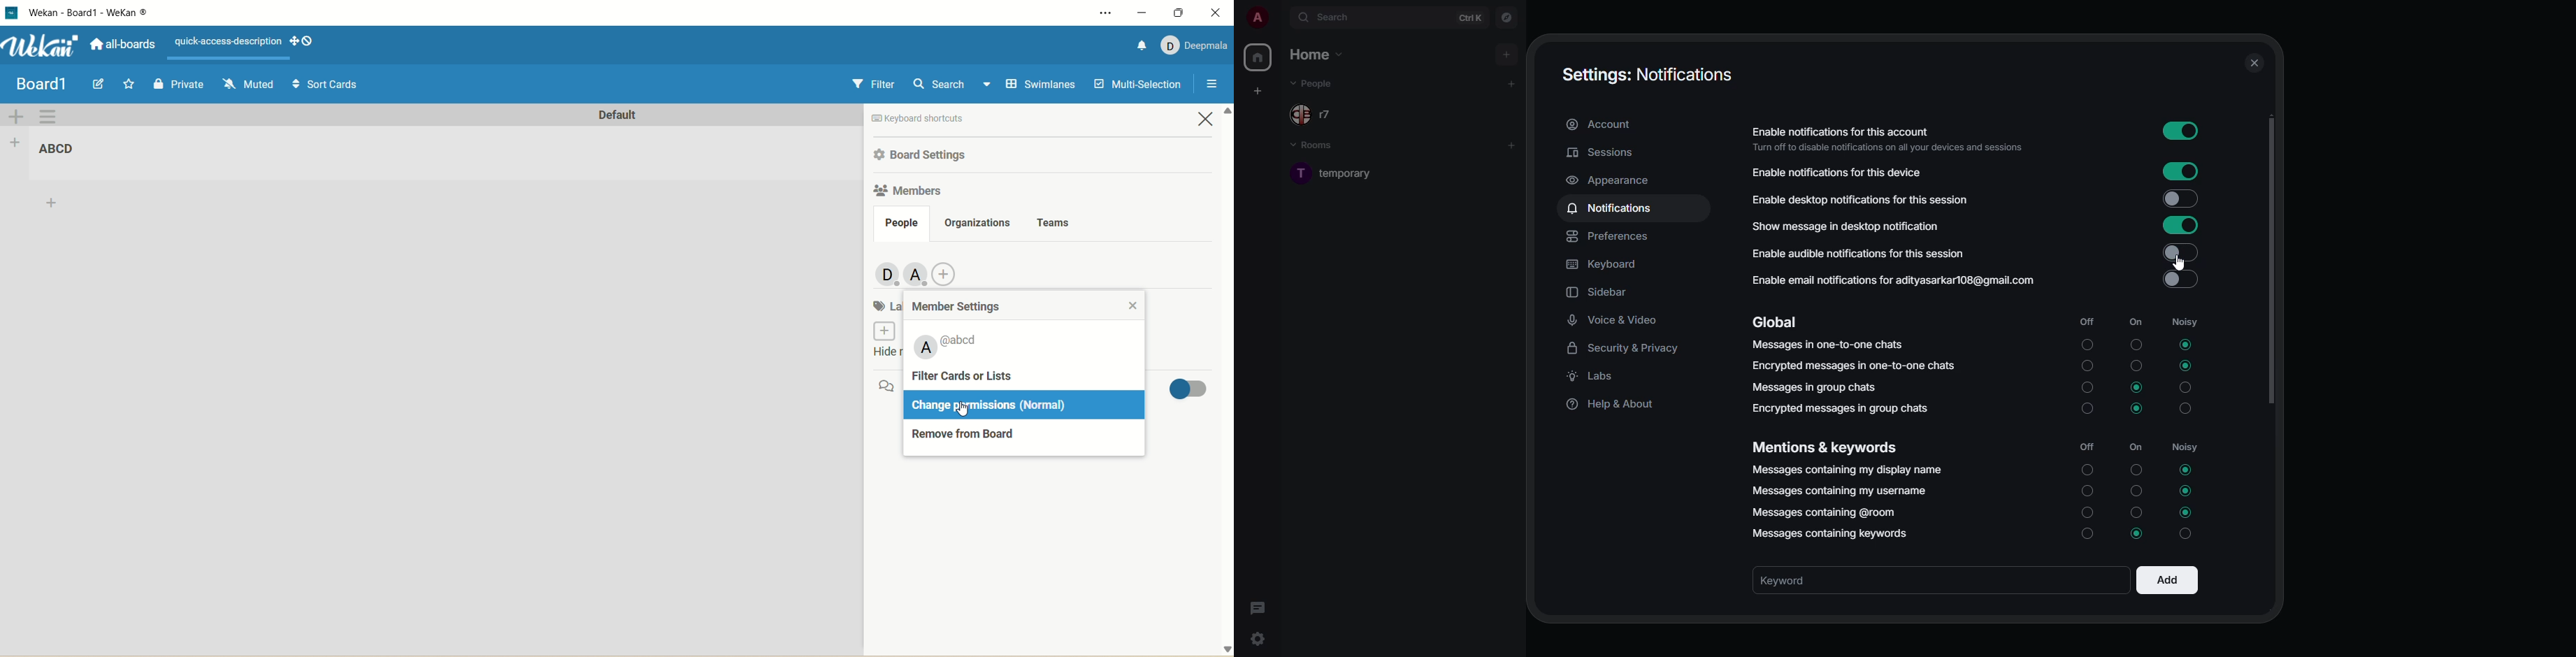  What do you see at coordinates (2136, 512) in the screenshot?
I see `On Unselected` at bounding box center [2136, 512].